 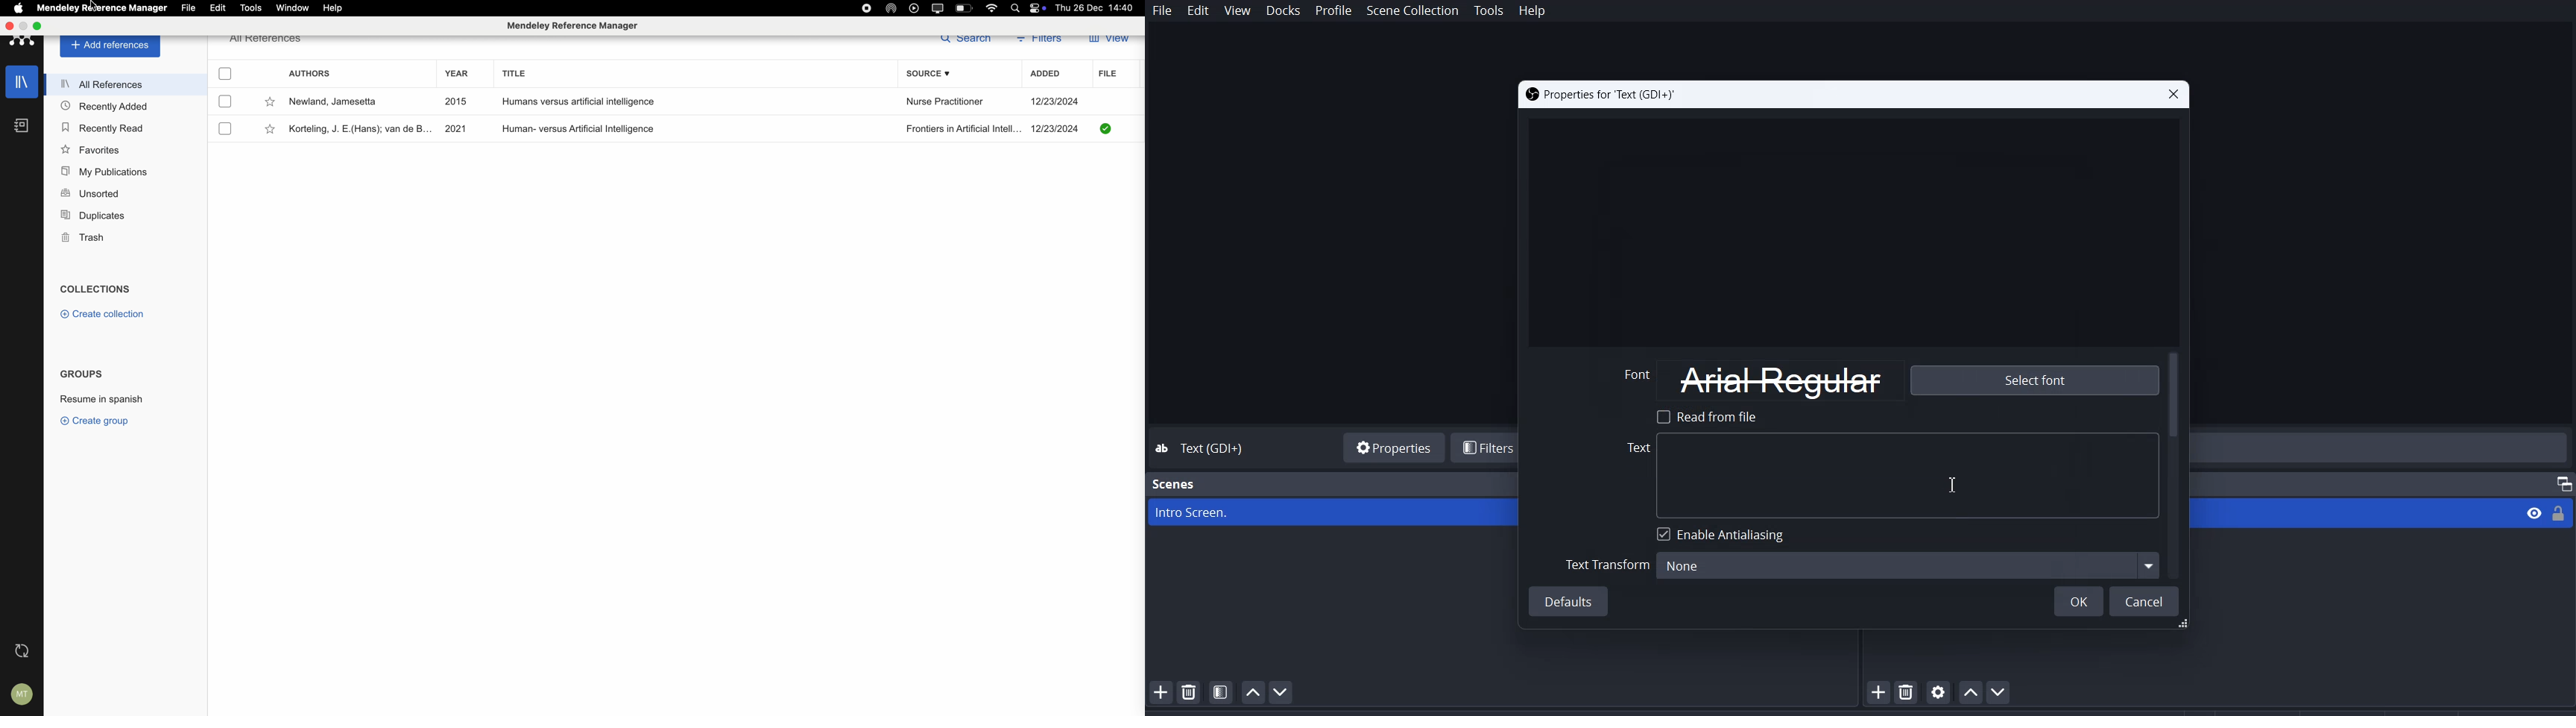 What do you see at coordinates (127, 7) in the screenshot?
I see `Mendeley Reference Manager` at bounding box center [127, 7].